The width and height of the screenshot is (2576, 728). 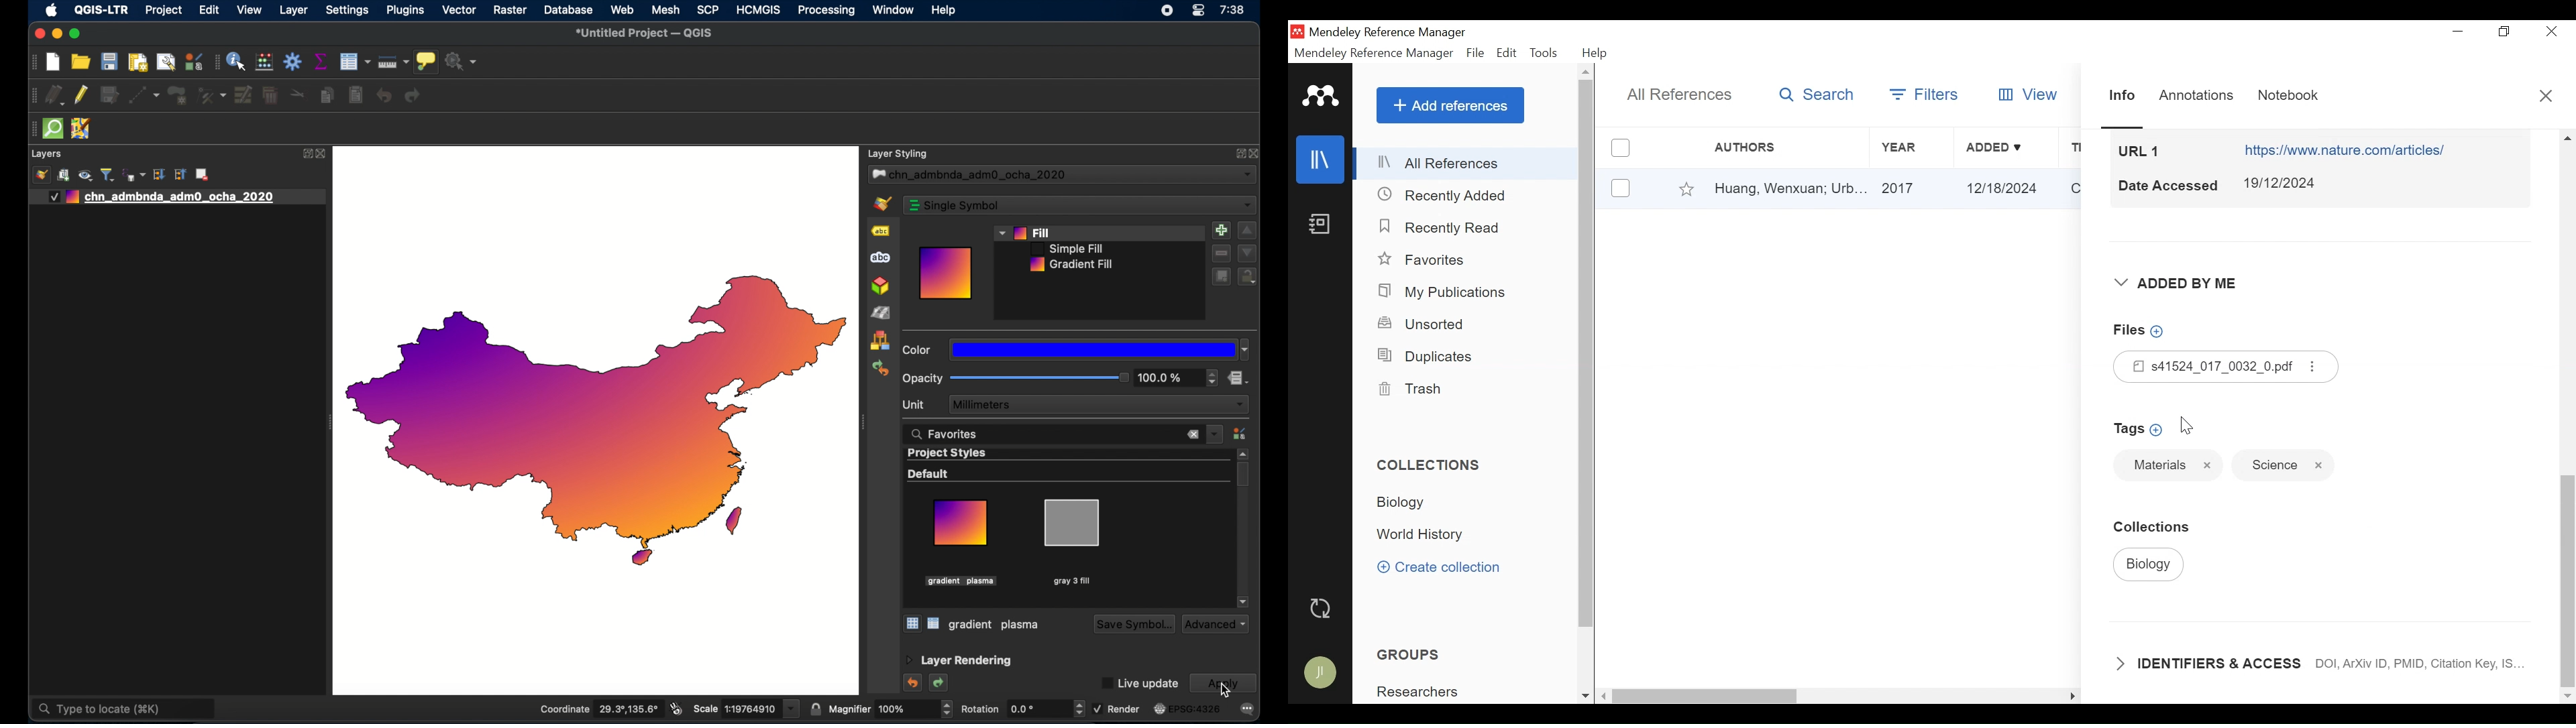 What do you see at coordinates (1681, 96) in the screenshot?
I see `All References` at bounding box center [1681, 96].